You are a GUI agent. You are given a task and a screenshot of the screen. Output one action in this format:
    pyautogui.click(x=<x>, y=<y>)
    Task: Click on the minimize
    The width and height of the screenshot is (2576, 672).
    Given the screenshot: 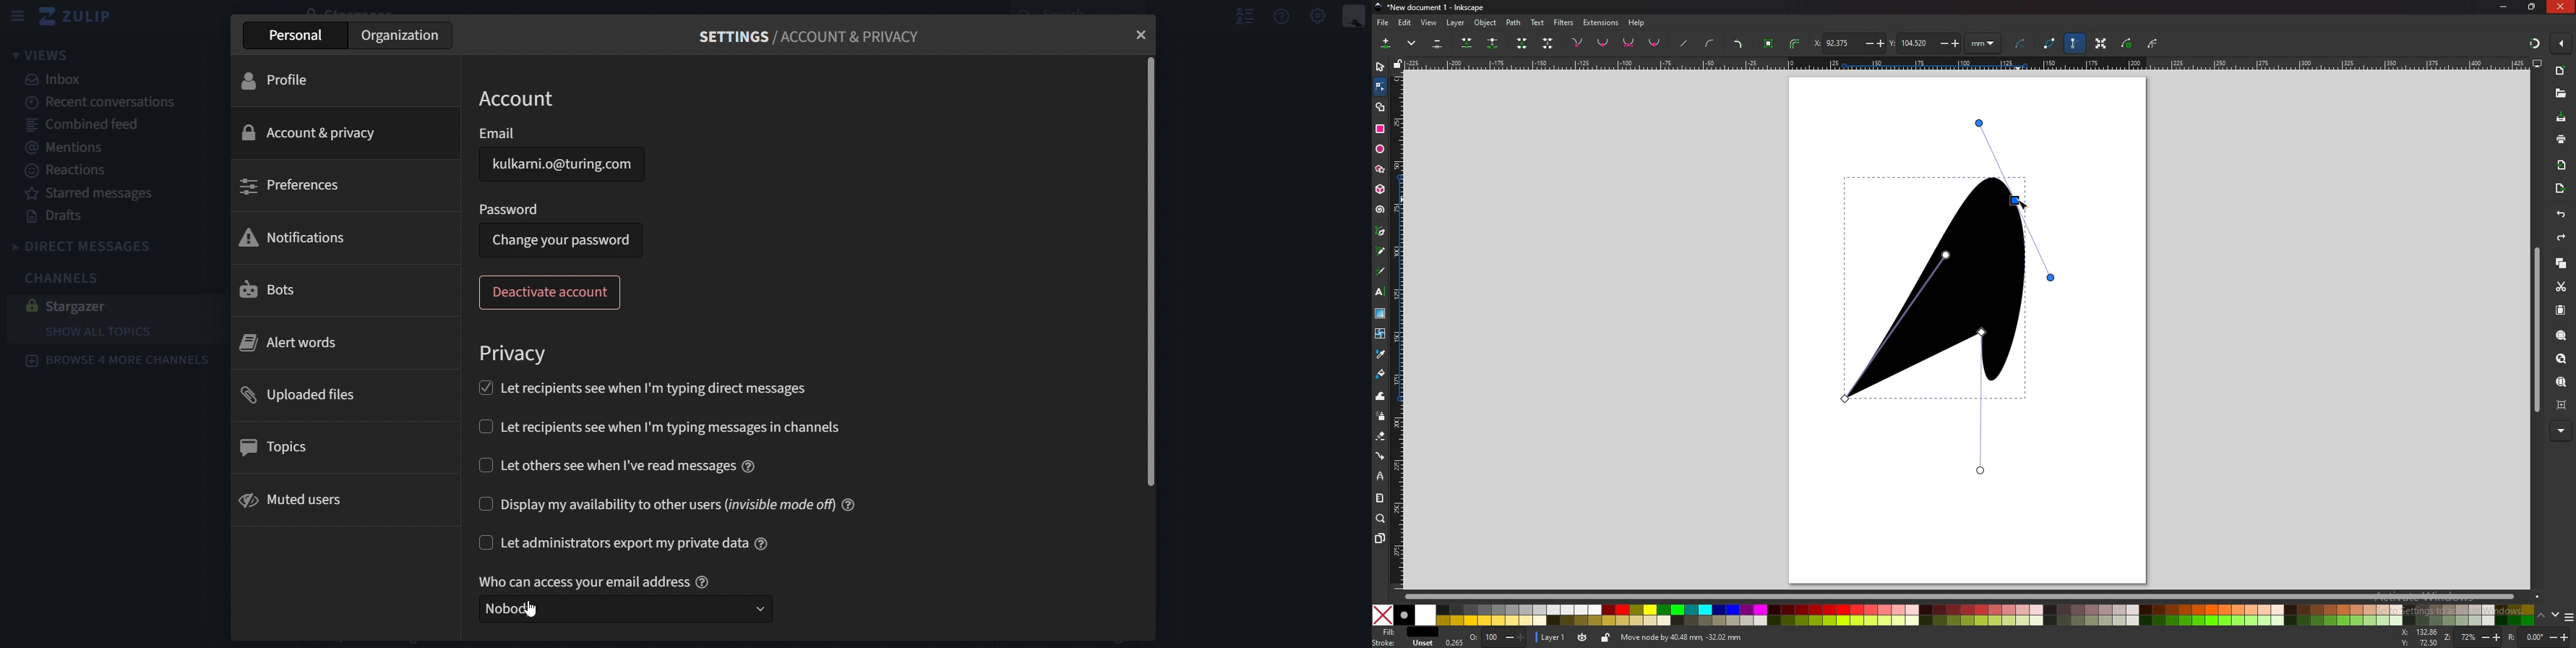 What is the action you would take?
    pyautogui.click(x=2505, y=7)
    